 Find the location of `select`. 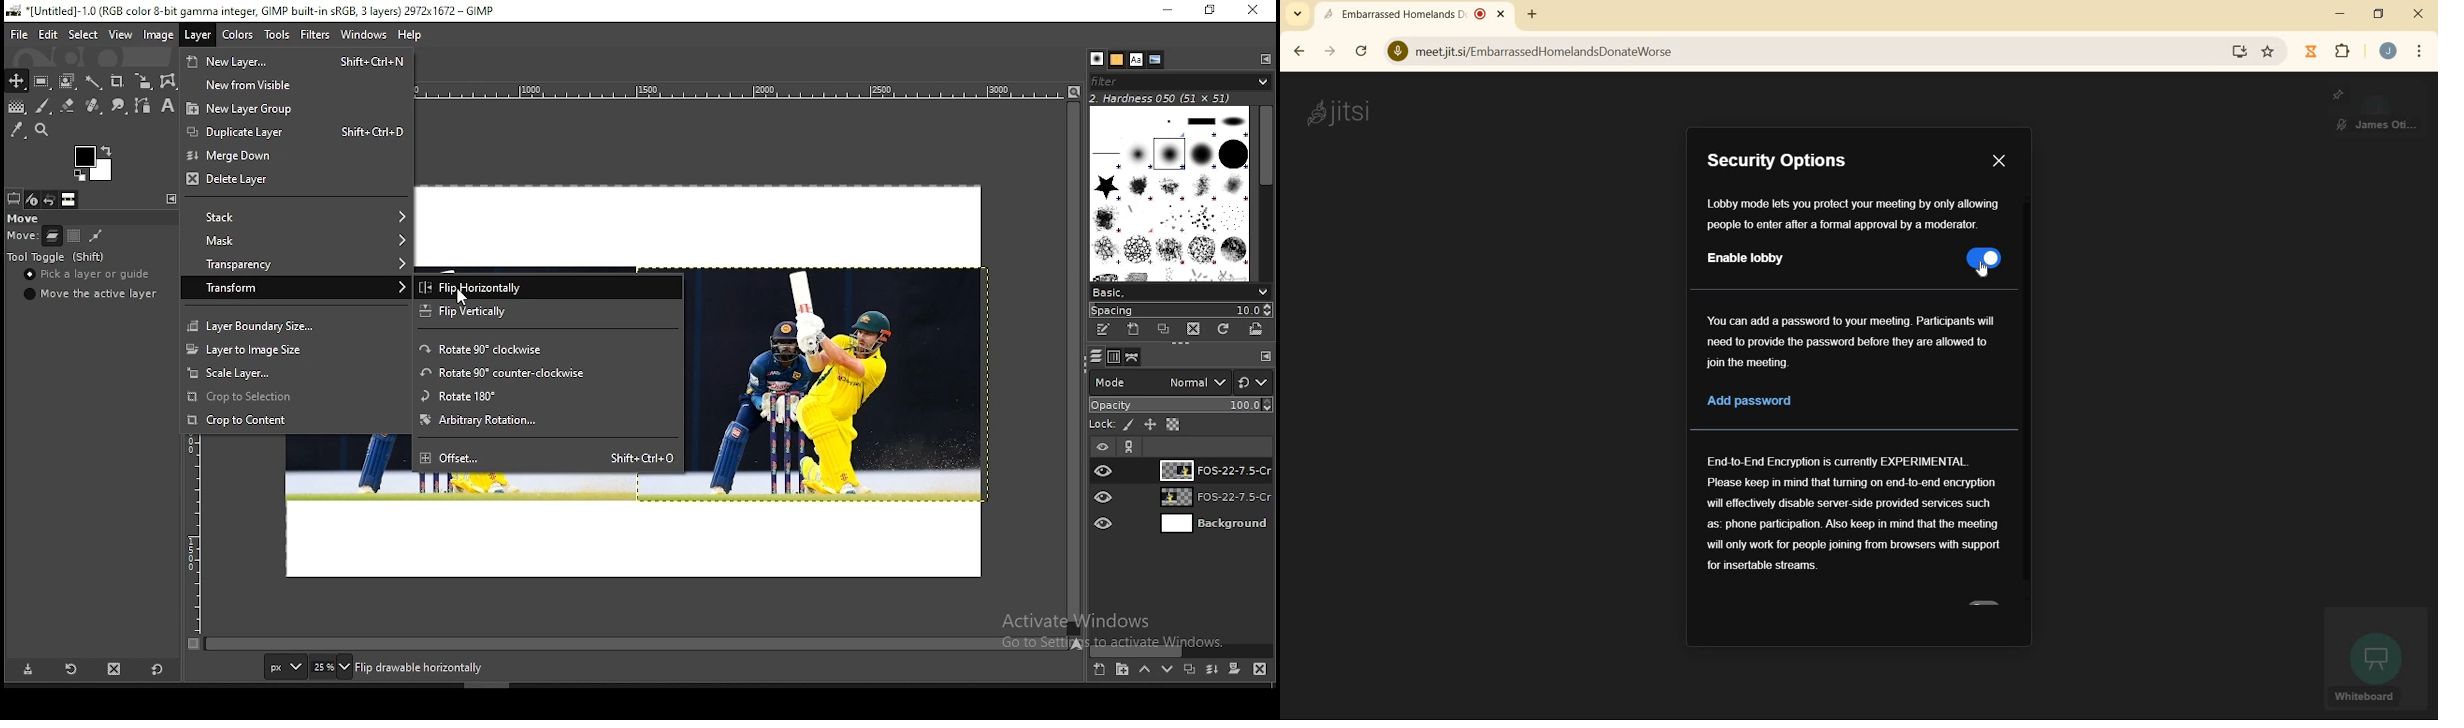

select is located at coordinates (84, 36).